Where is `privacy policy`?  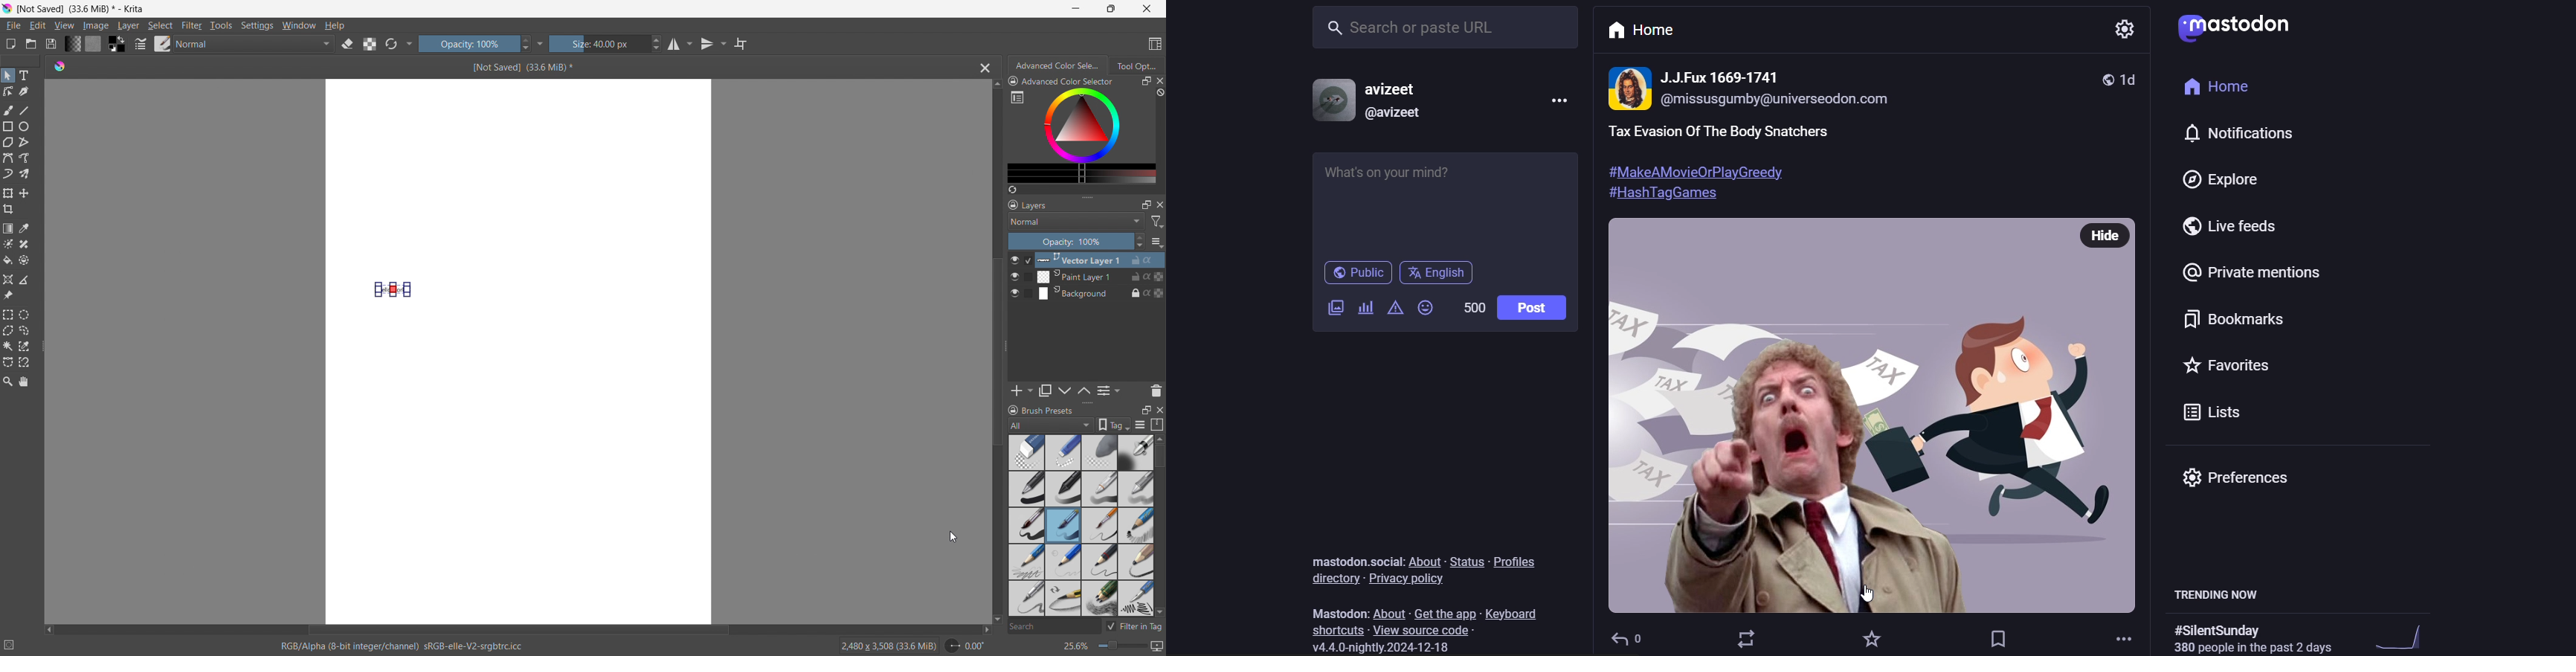
privacy policy is located at coordinates (1404, 578).